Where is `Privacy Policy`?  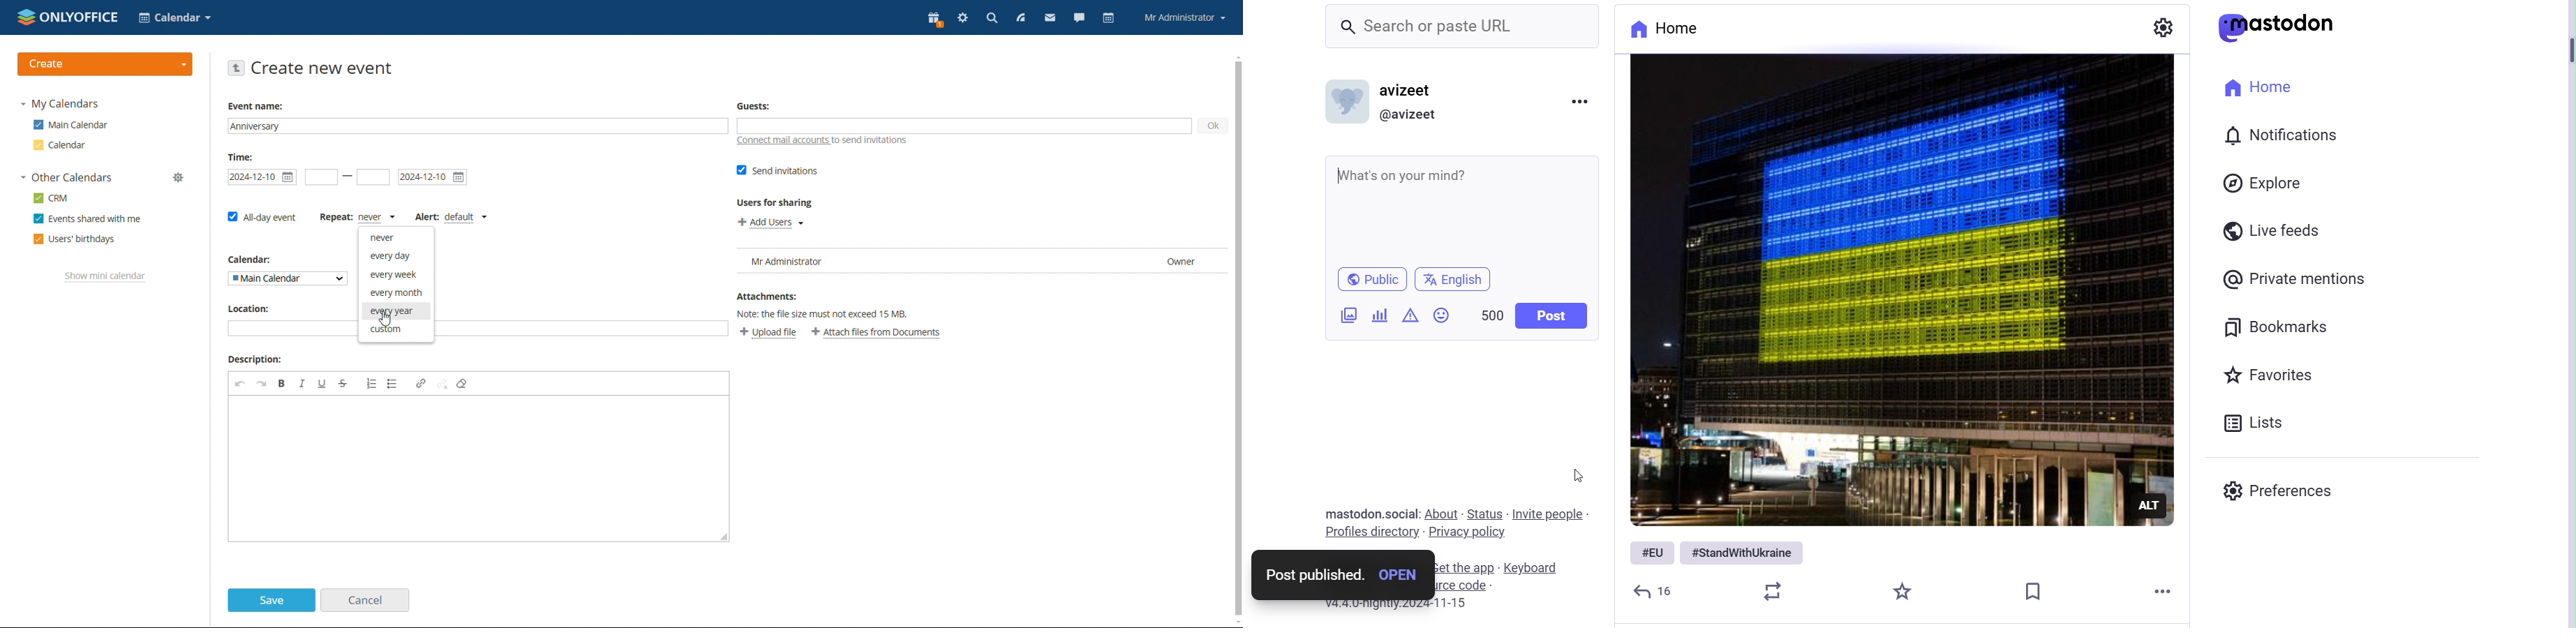
Privacy Policy is located at coordinates (1468, 532).